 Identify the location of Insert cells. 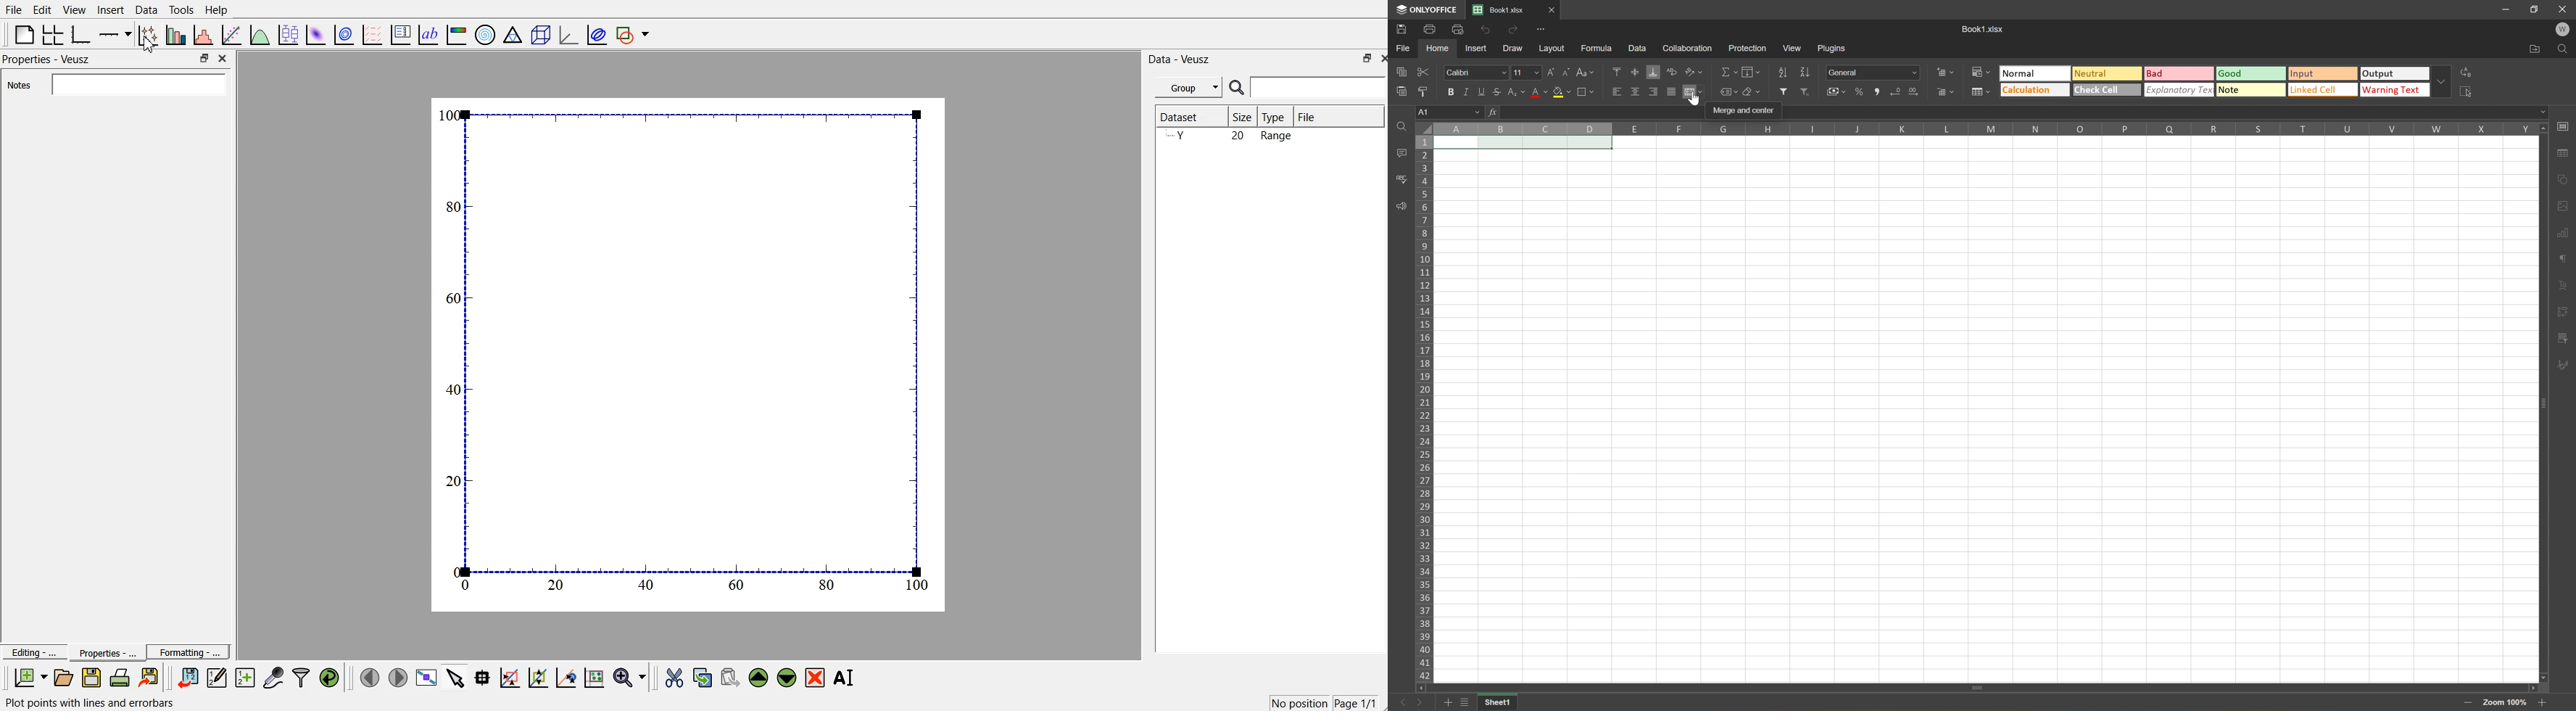
(1944, 71).